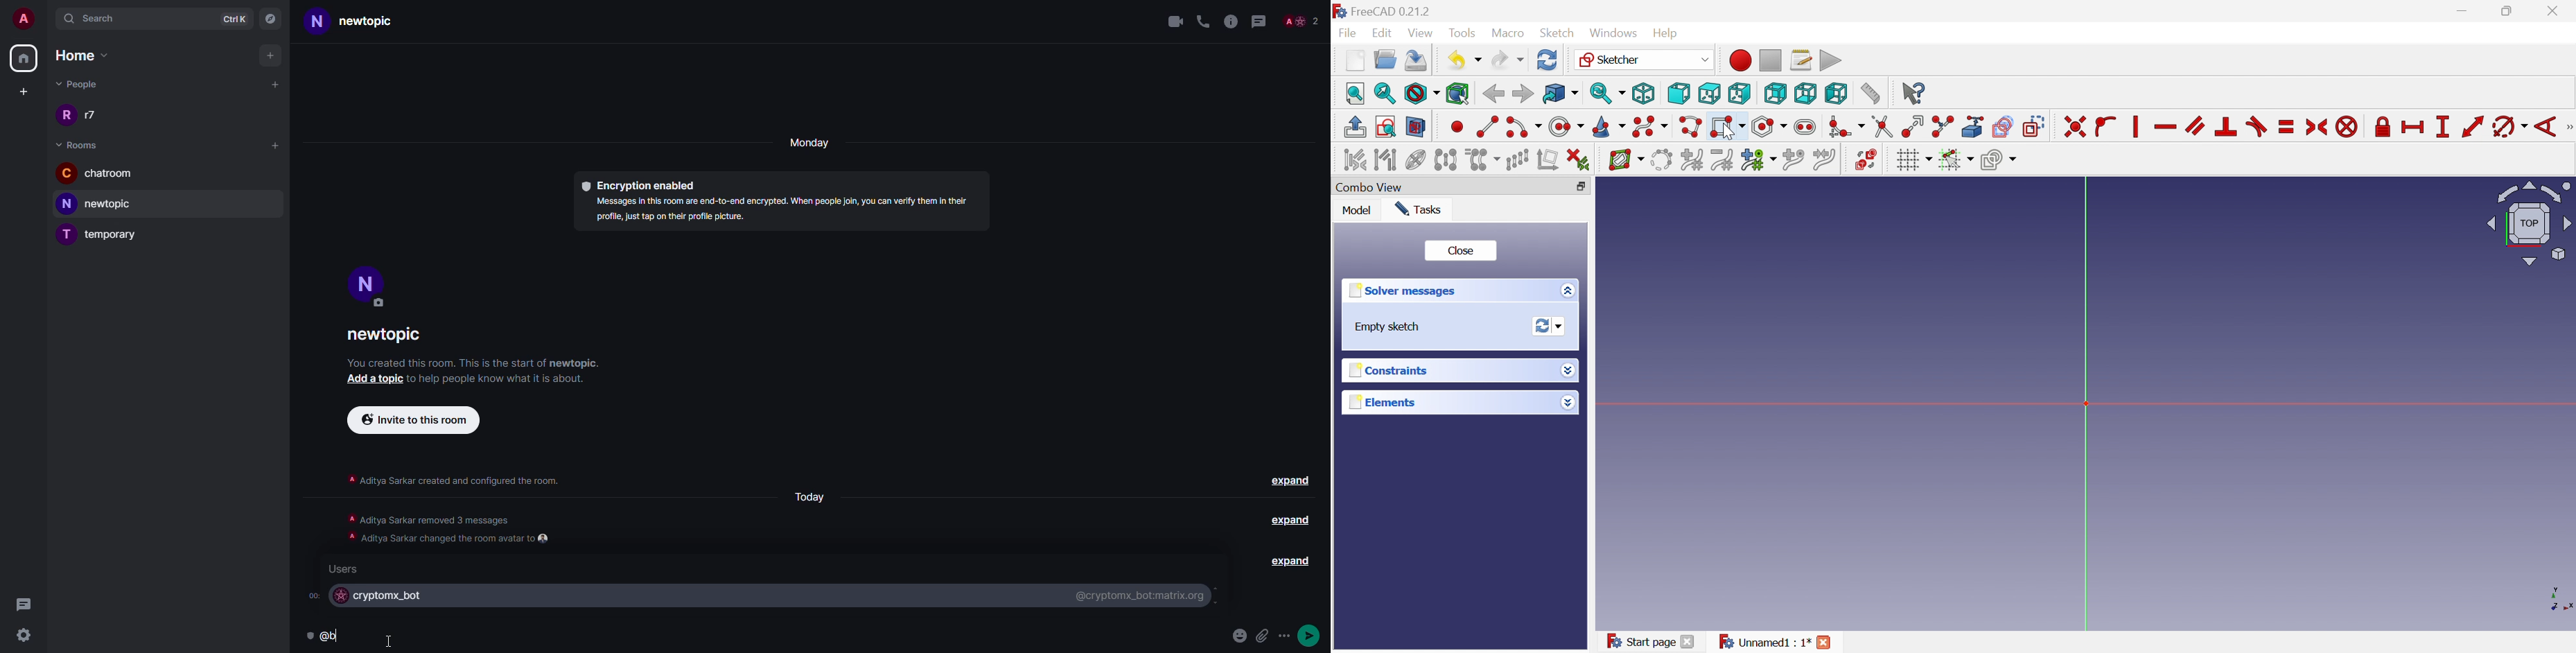 The width and height of the screenshot is (2576, 672). Describe the element at coordinates (24, 604) in the screenshot. I see `threads` at that location.